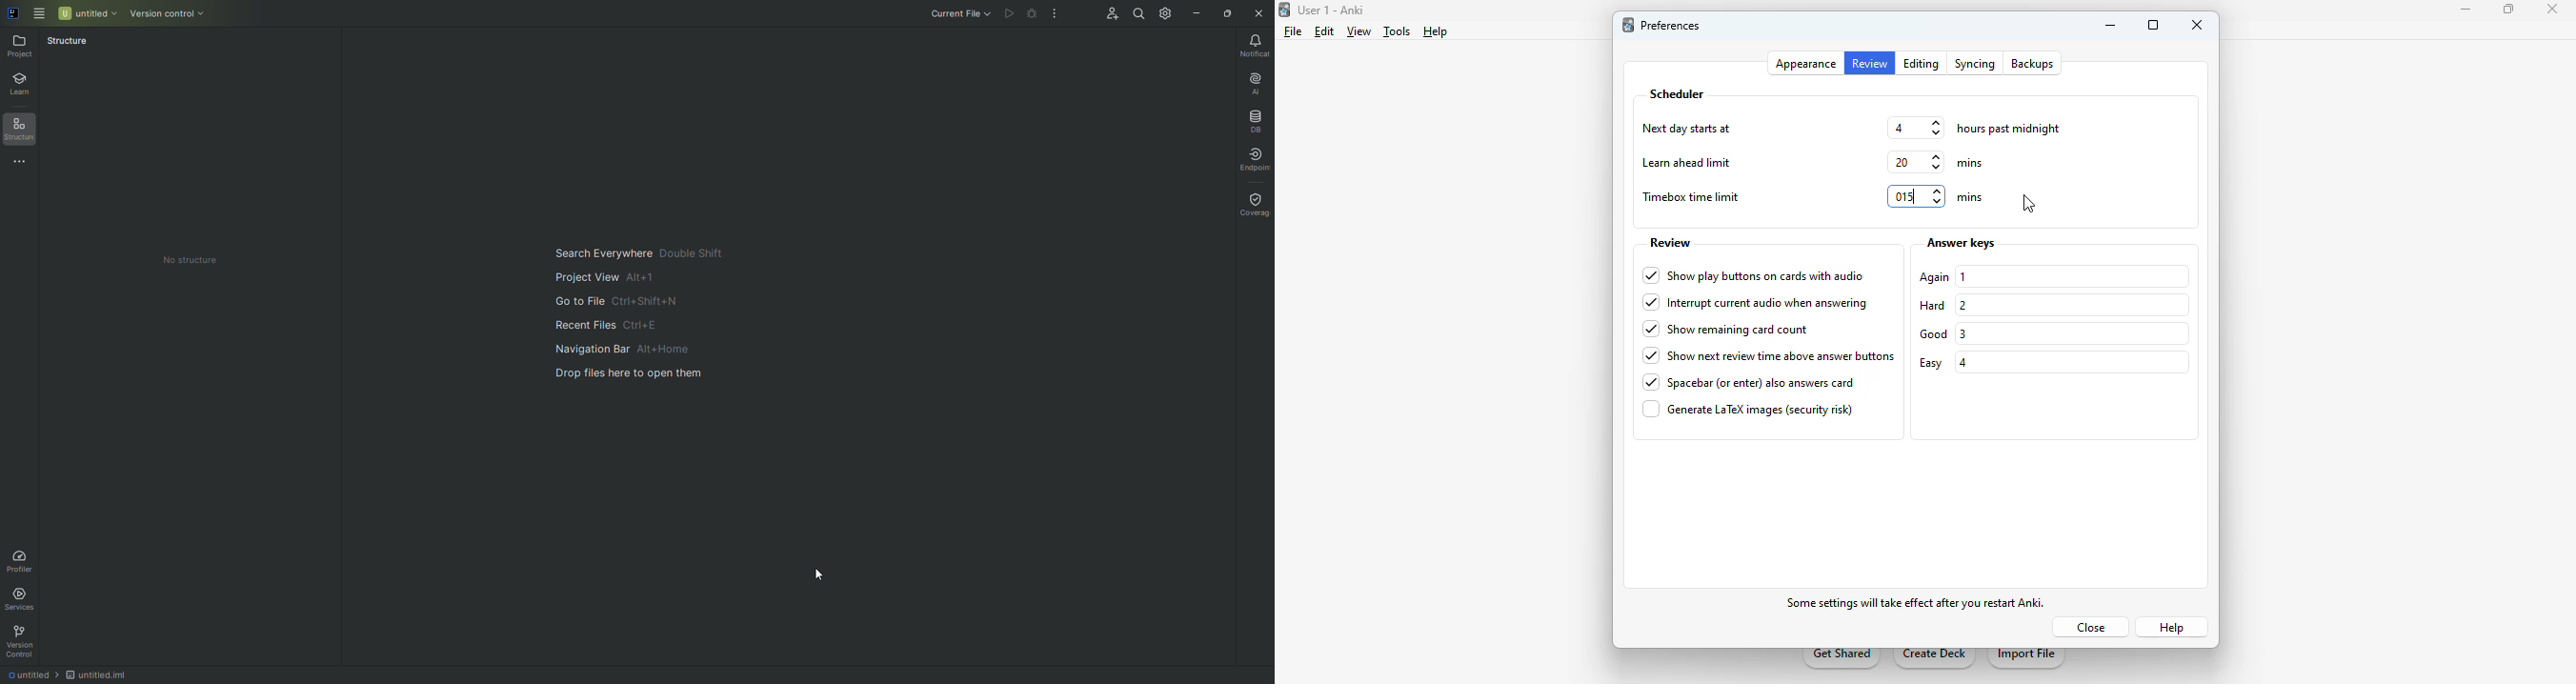 The image size is (2576, 700). Describe the element at coordinates (1326, 31) in the screenshot. I see `edit` at that location.